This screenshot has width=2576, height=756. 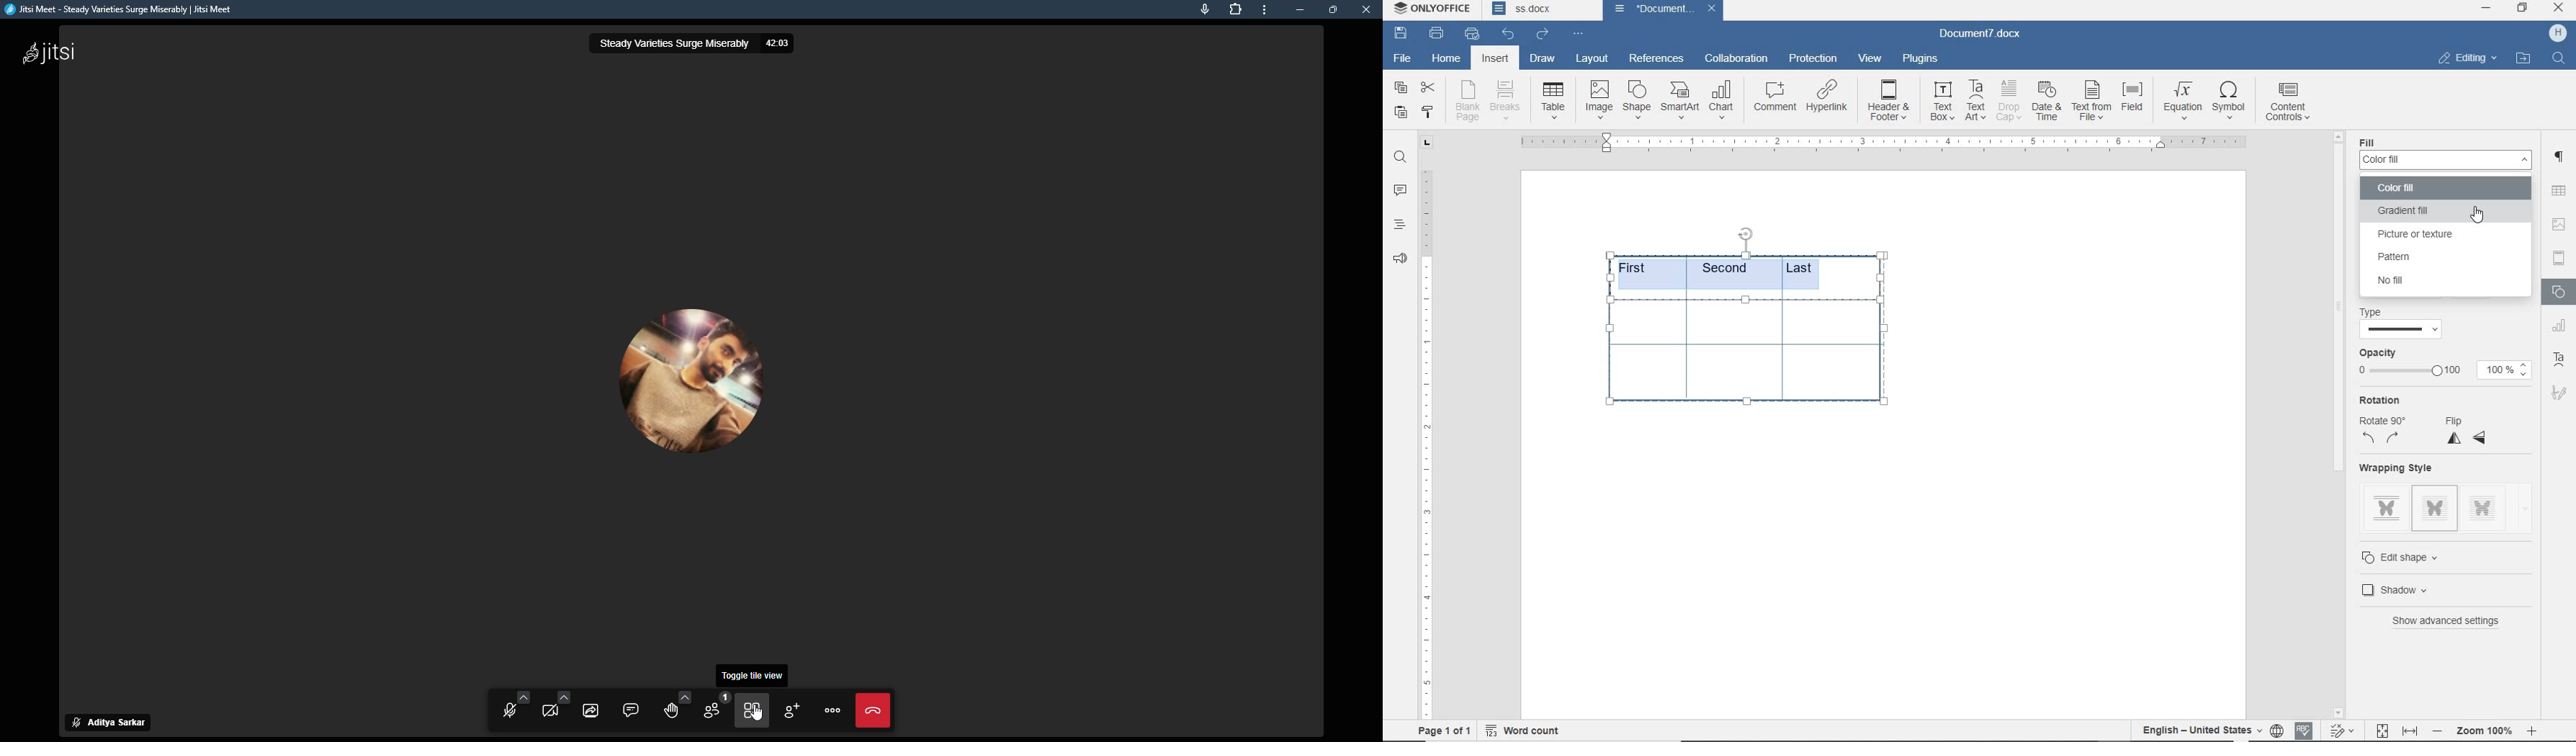 I want to click on rotate 90 degree, so click(x=2388, y=431).